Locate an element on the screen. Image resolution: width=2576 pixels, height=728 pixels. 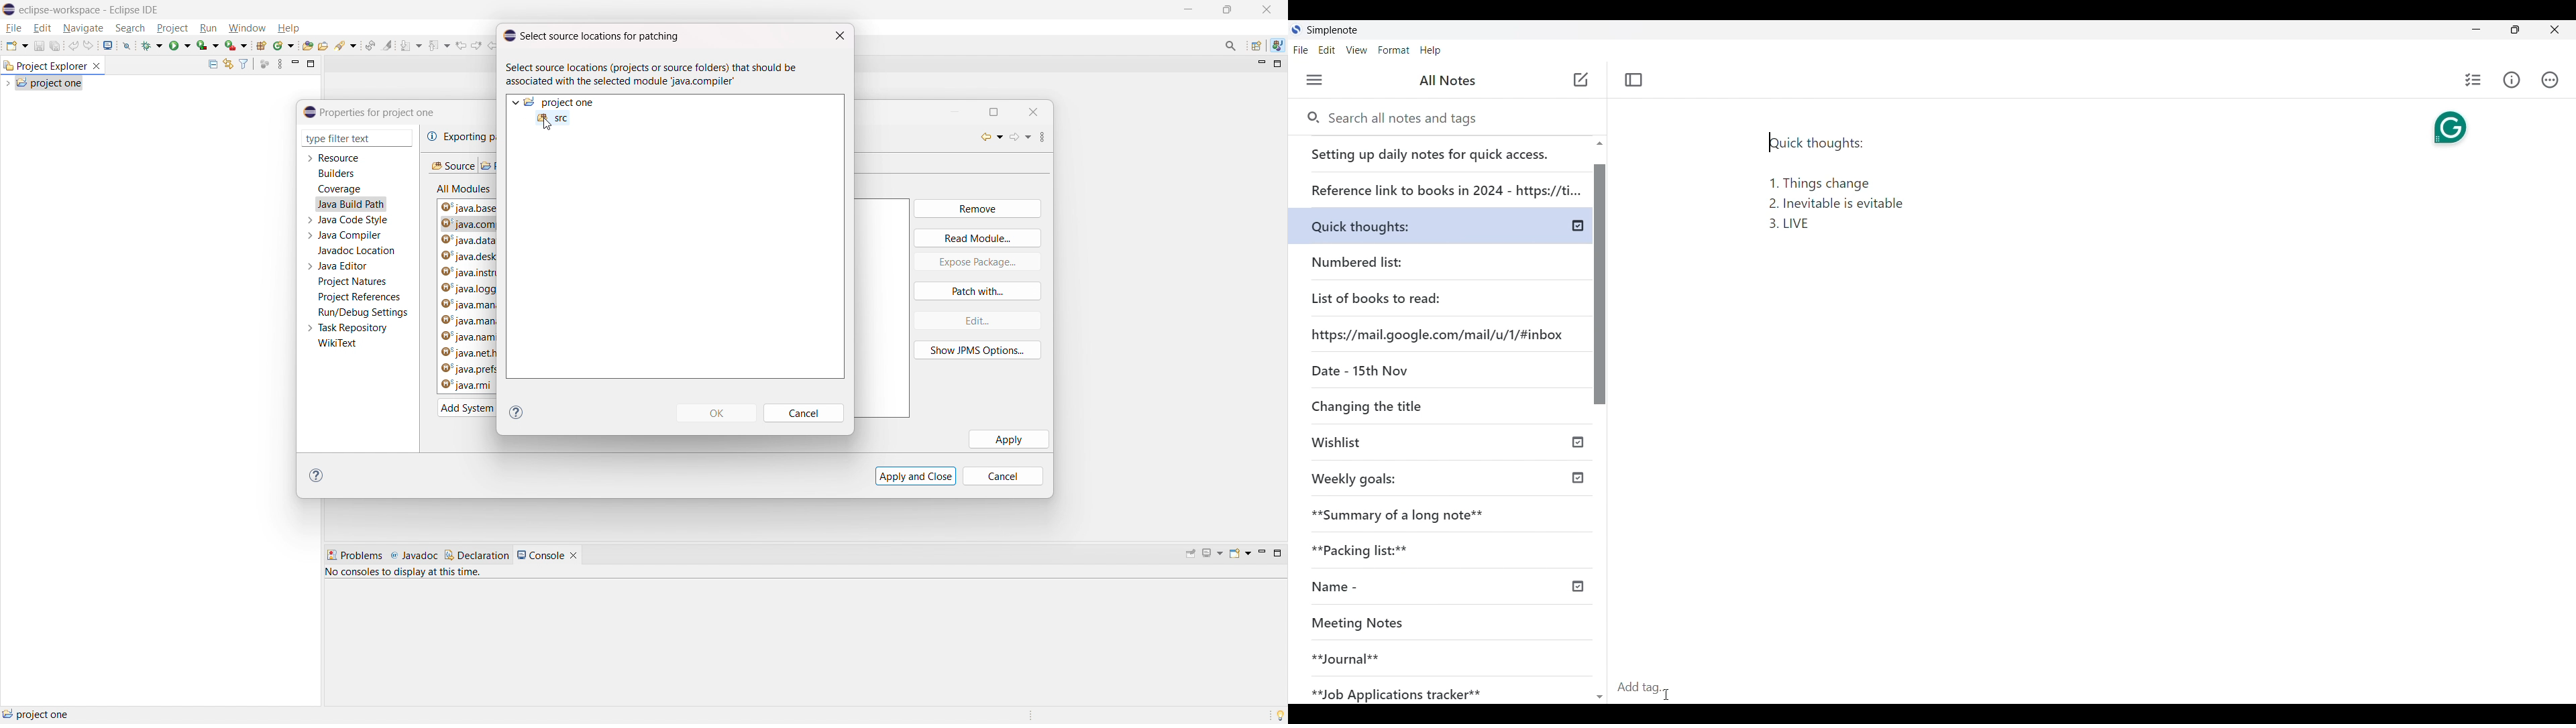
Summary is located at coordinates (1448, 511).